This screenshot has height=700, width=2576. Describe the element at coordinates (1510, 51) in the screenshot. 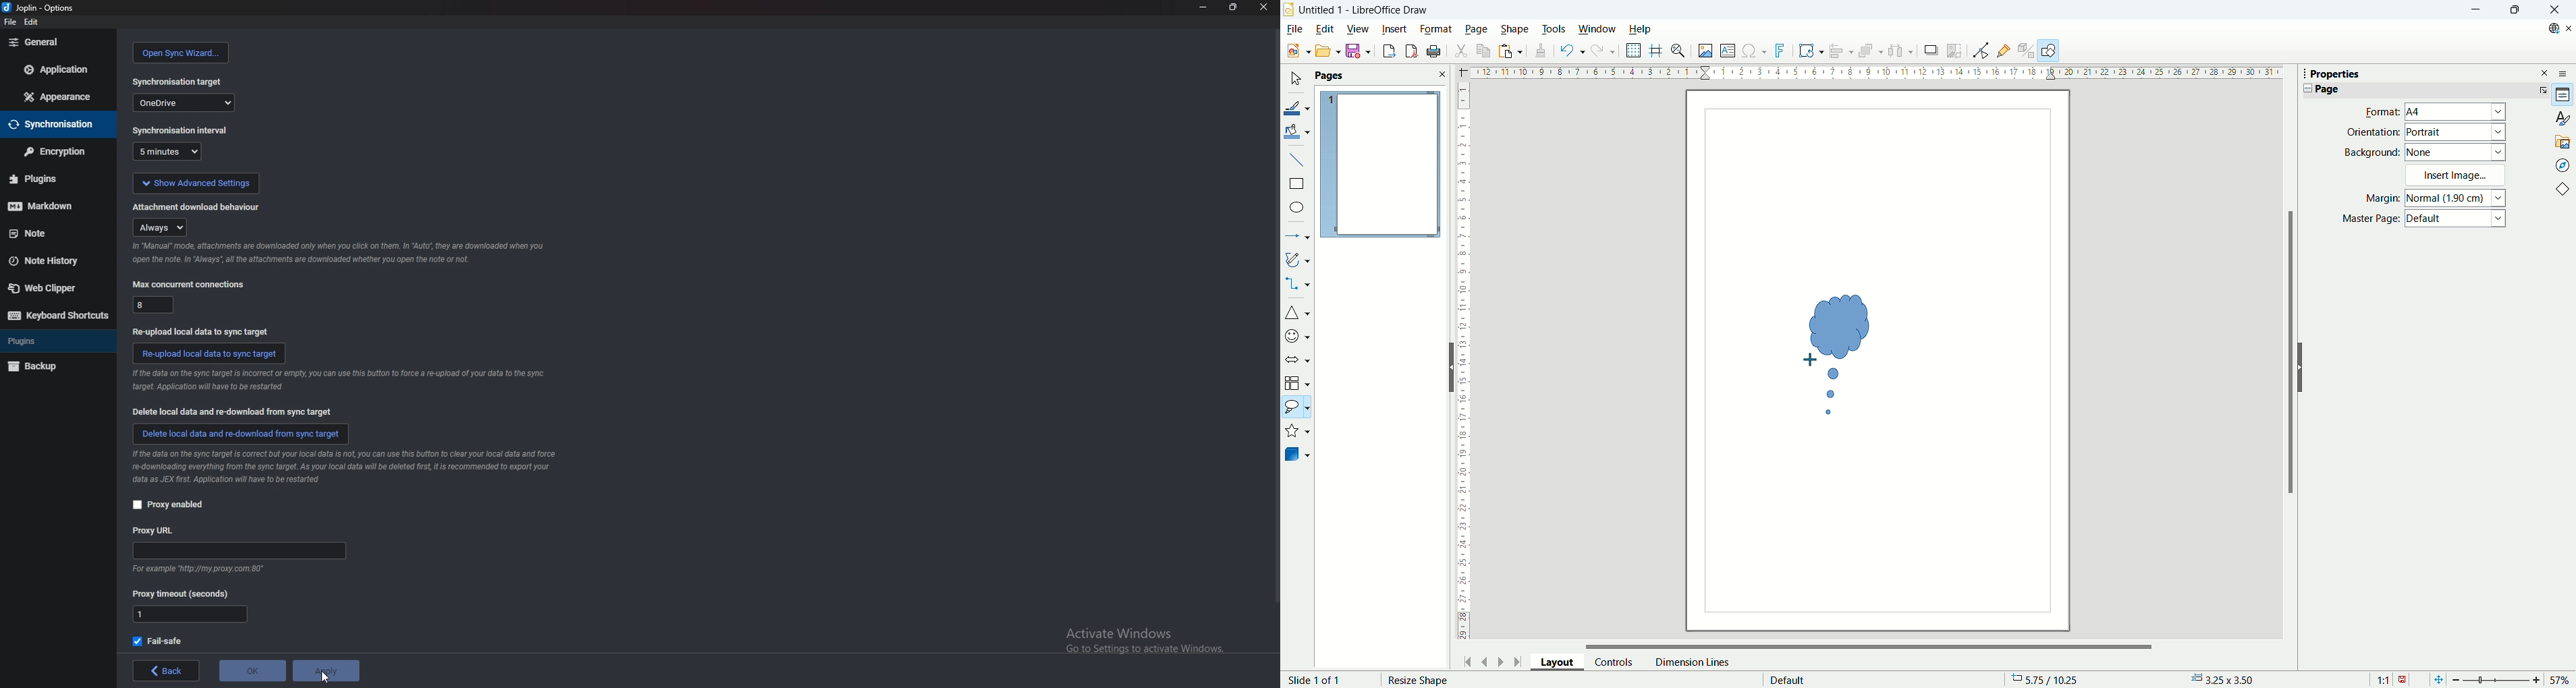

I see `paste` at that location.